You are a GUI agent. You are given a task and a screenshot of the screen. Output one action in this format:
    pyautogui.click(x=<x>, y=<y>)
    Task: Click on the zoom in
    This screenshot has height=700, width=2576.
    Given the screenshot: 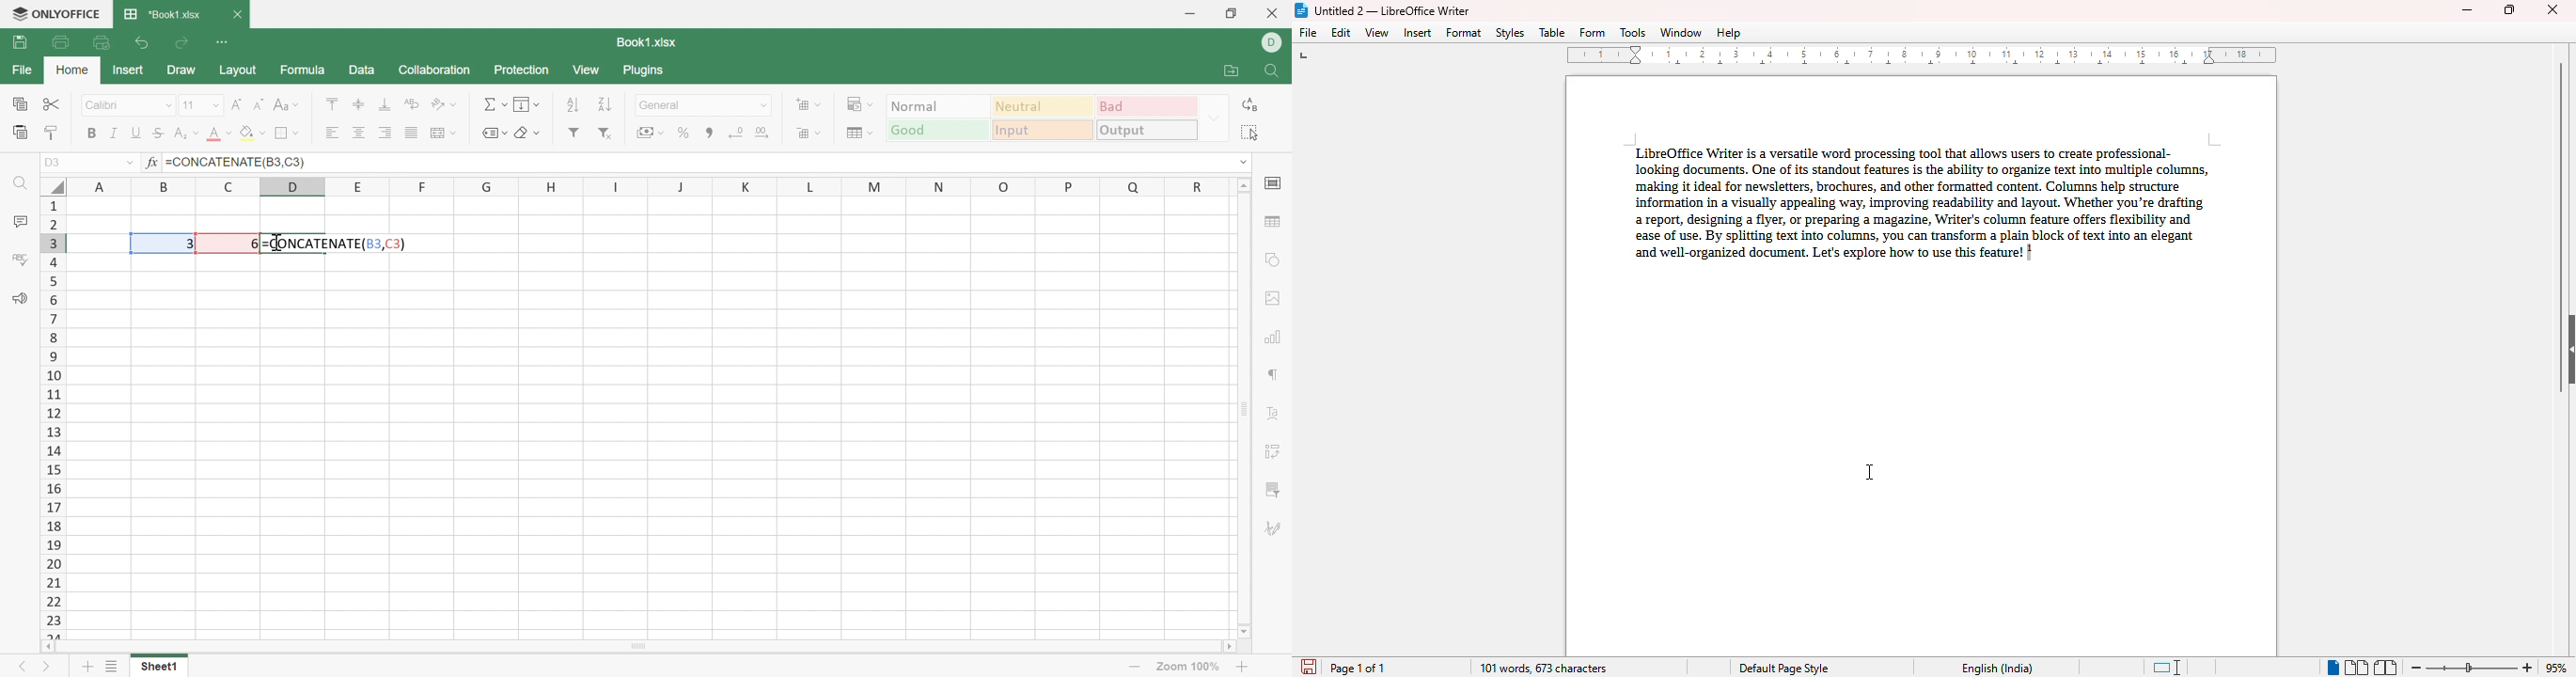 What is the action you would take?
    pyautogui.click(x=2528, y=667)
    